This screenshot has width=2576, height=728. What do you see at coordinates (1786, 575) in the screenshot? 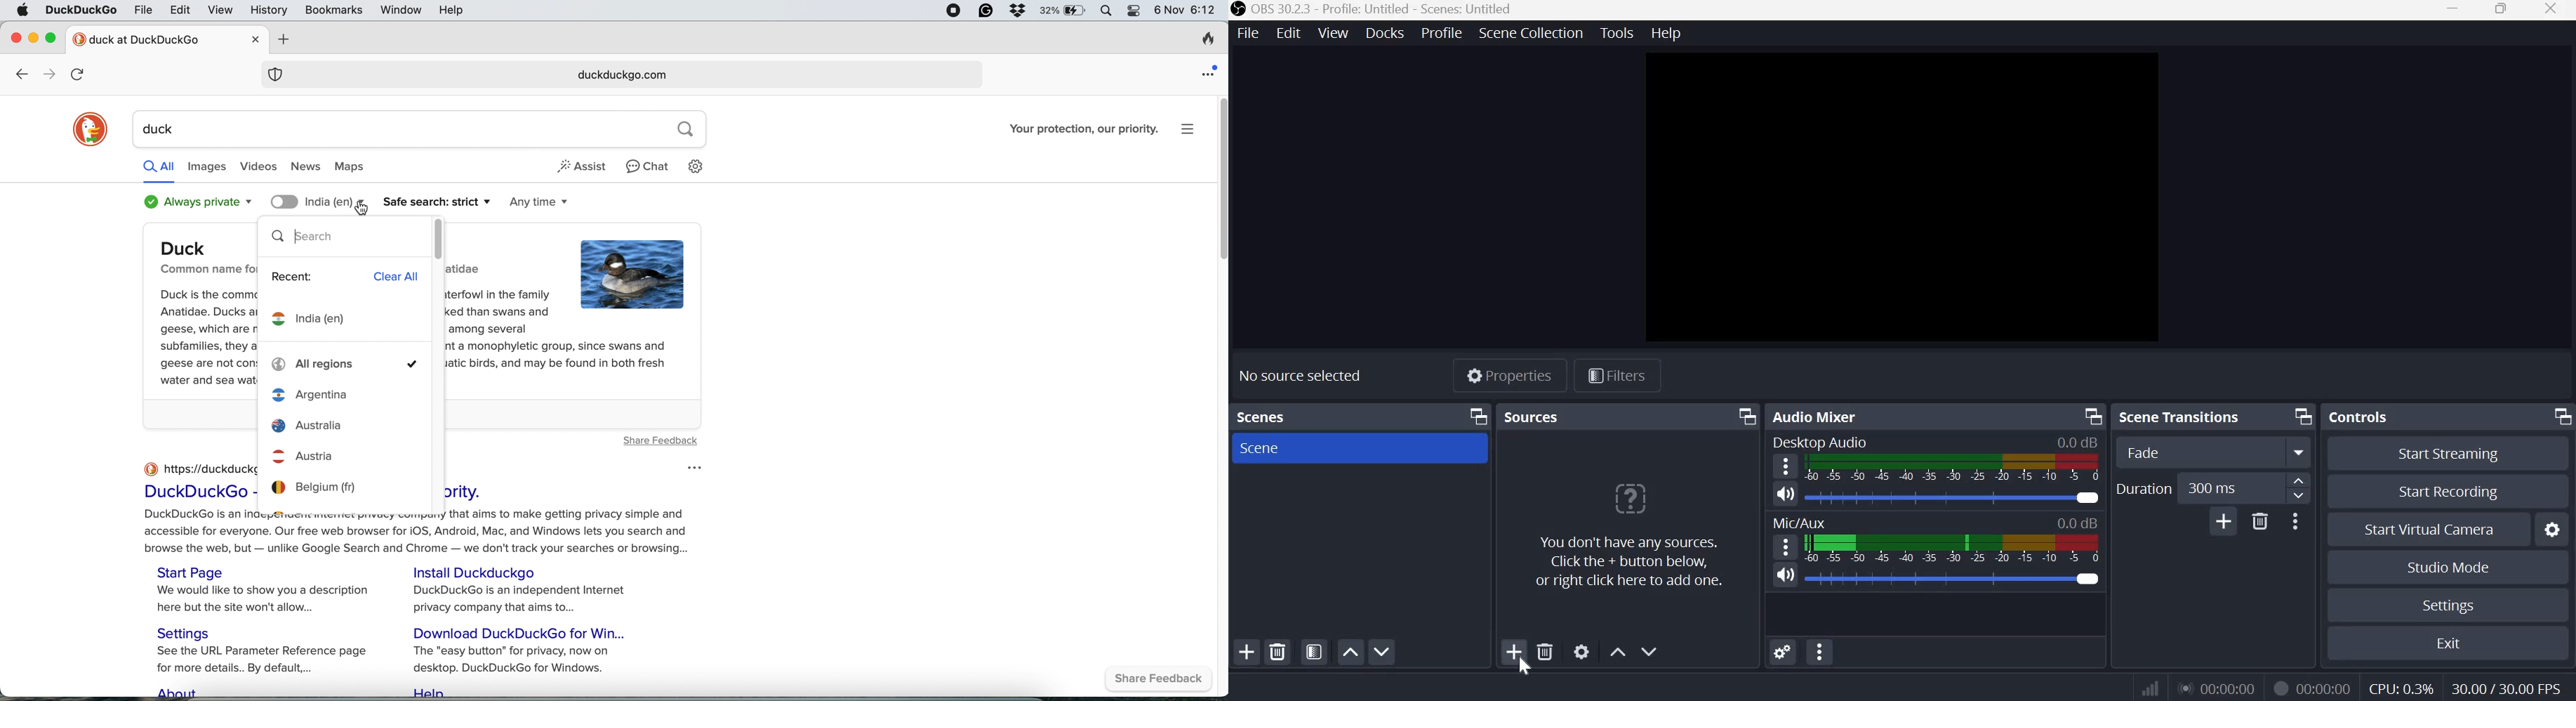
I see `Speaker icon` at bounding box center [1786, 575].